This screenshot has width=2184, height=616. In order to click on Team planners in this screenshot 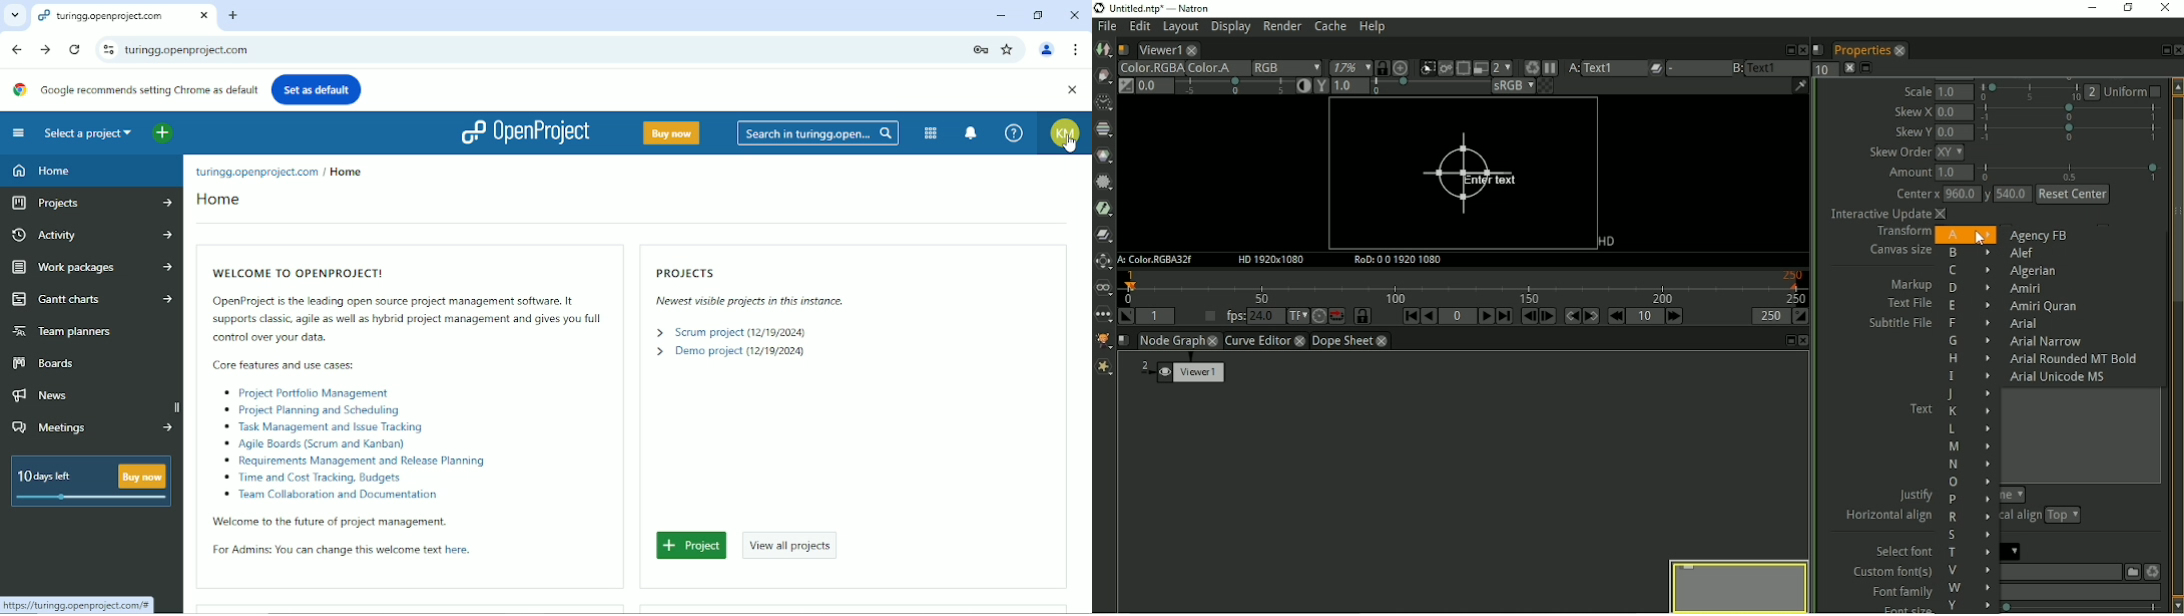, I will do `click(62, 330)`.